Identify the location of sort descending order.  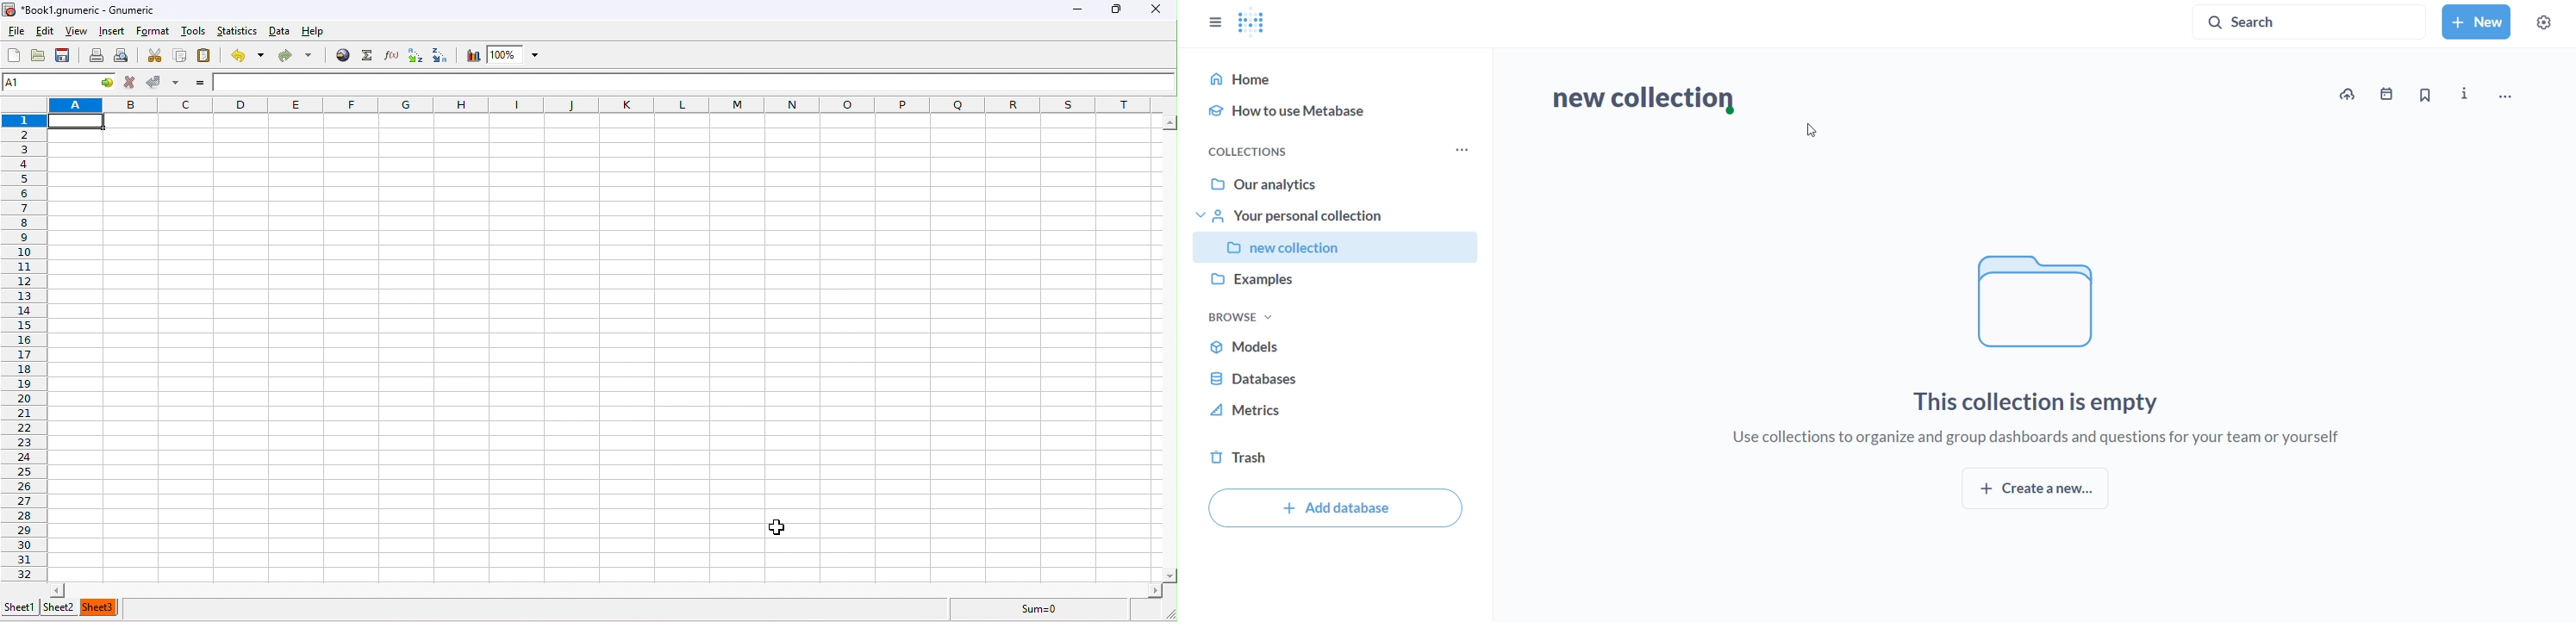
(442, 54).